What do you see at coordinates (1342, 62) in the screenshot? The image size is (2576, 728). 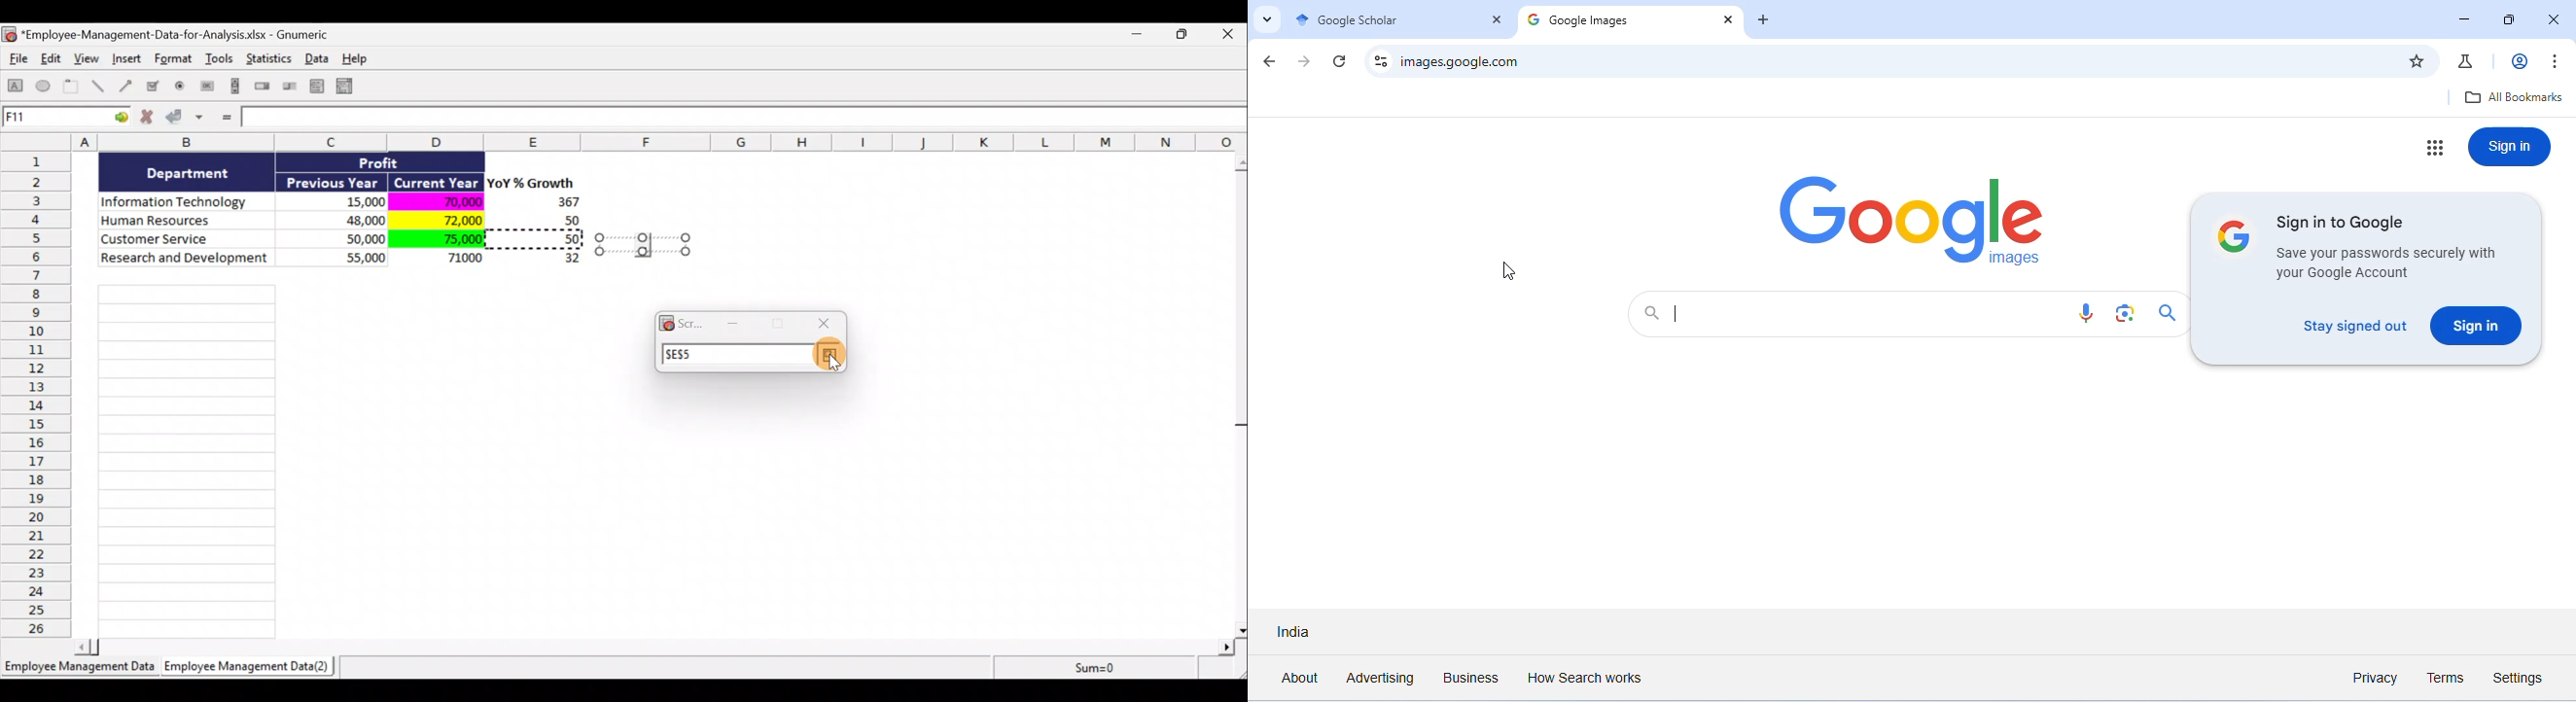 I see `refresh` at bounding box center [1342, 62].